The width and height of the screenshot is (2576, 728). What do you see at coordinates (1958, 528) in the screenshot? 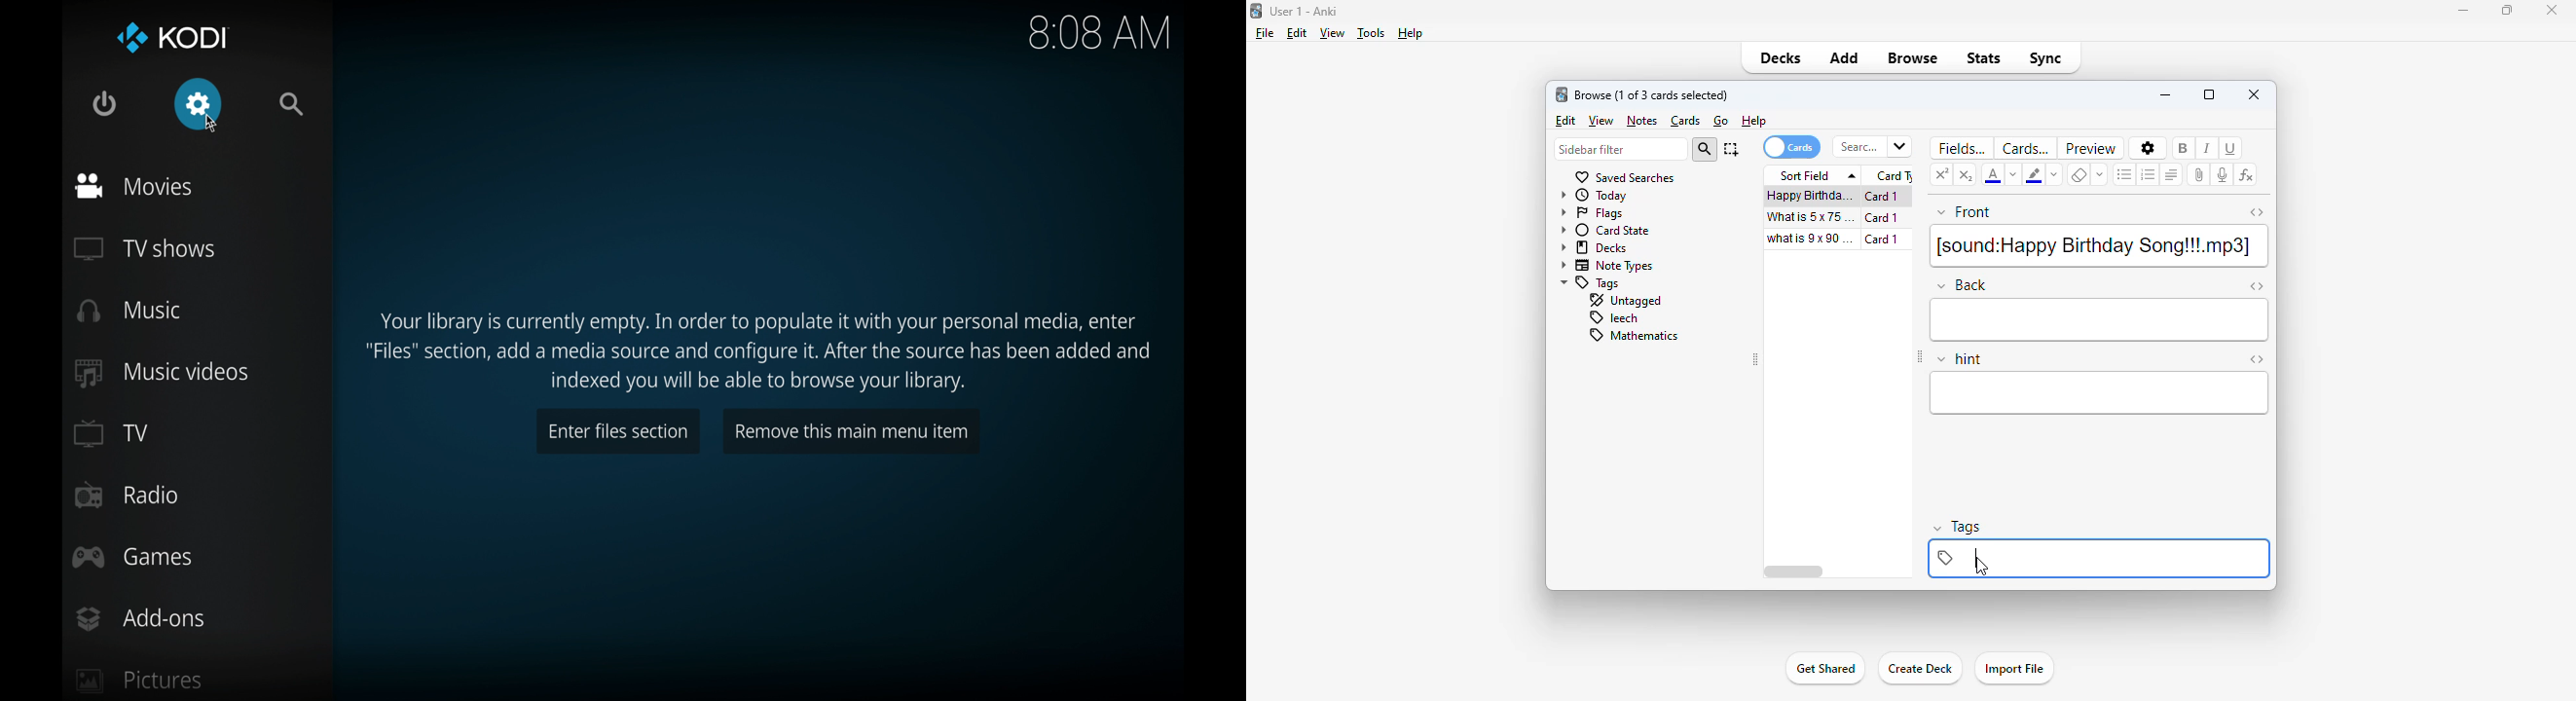
I see `tags` at bounding box center [1958, 528].